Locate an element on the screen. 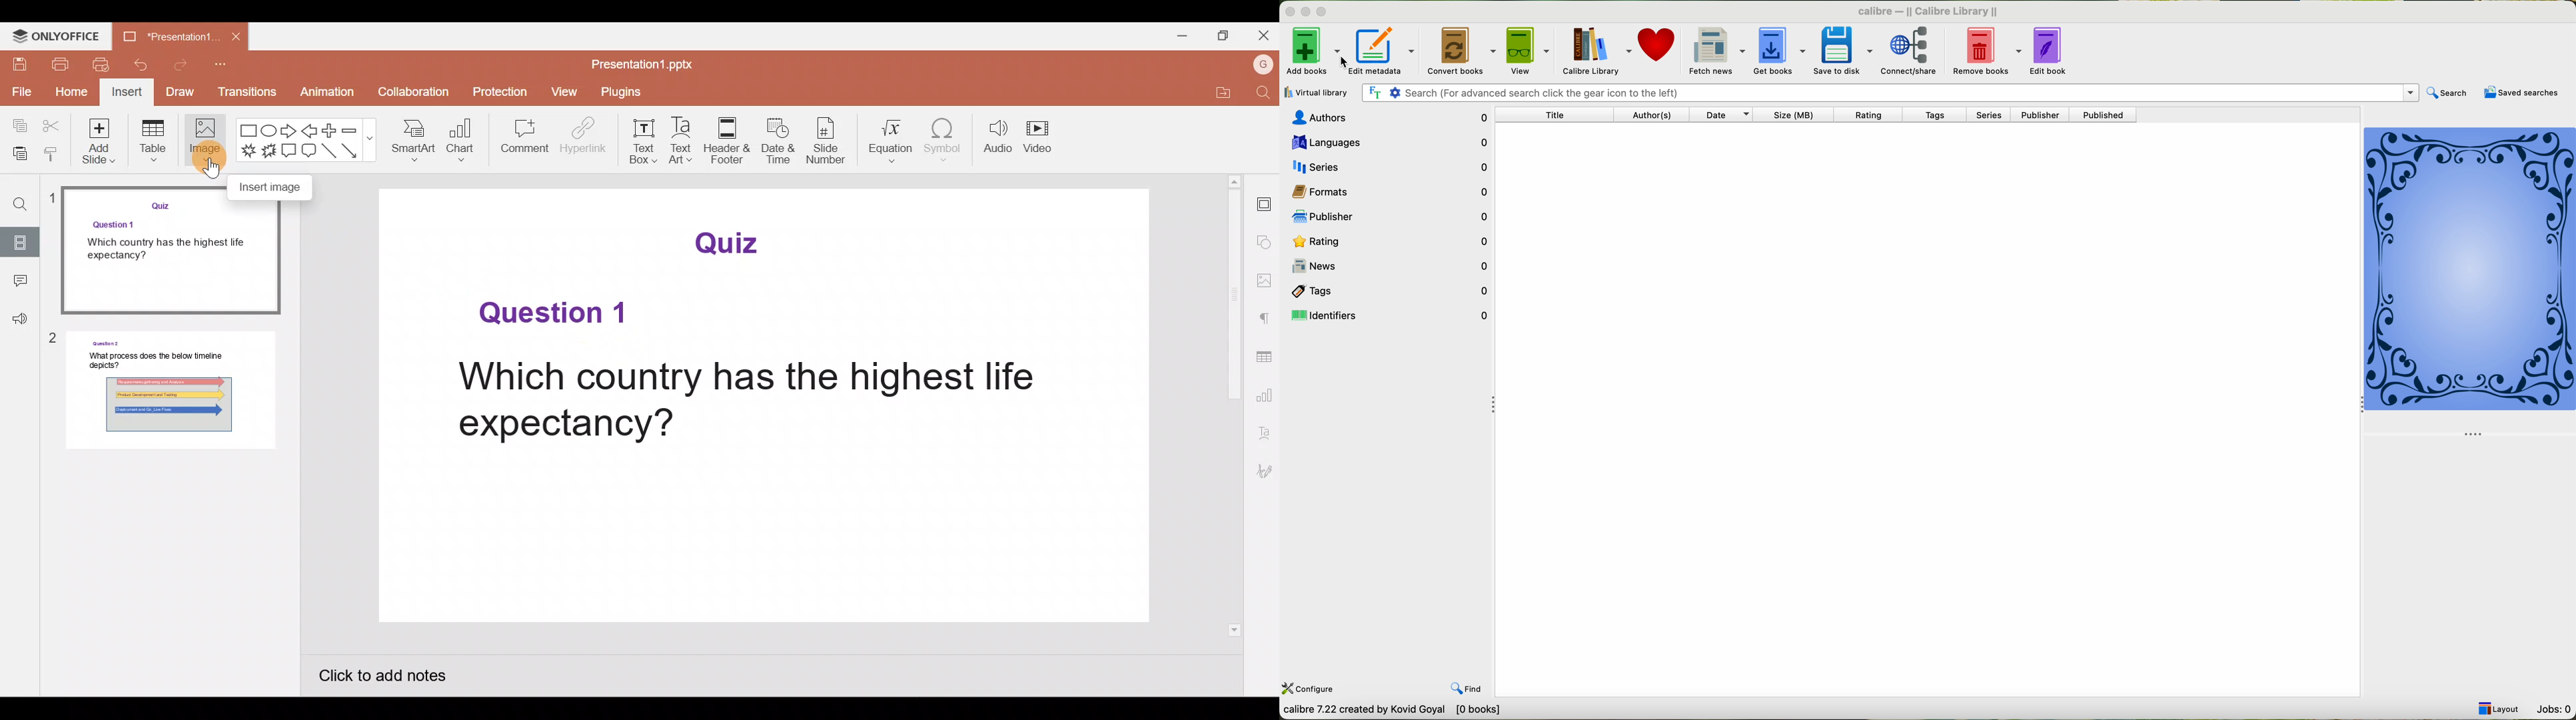 Image resolution: width=2576 pixels, height=728 pixels. Video is located at coordinates (1043, 134).